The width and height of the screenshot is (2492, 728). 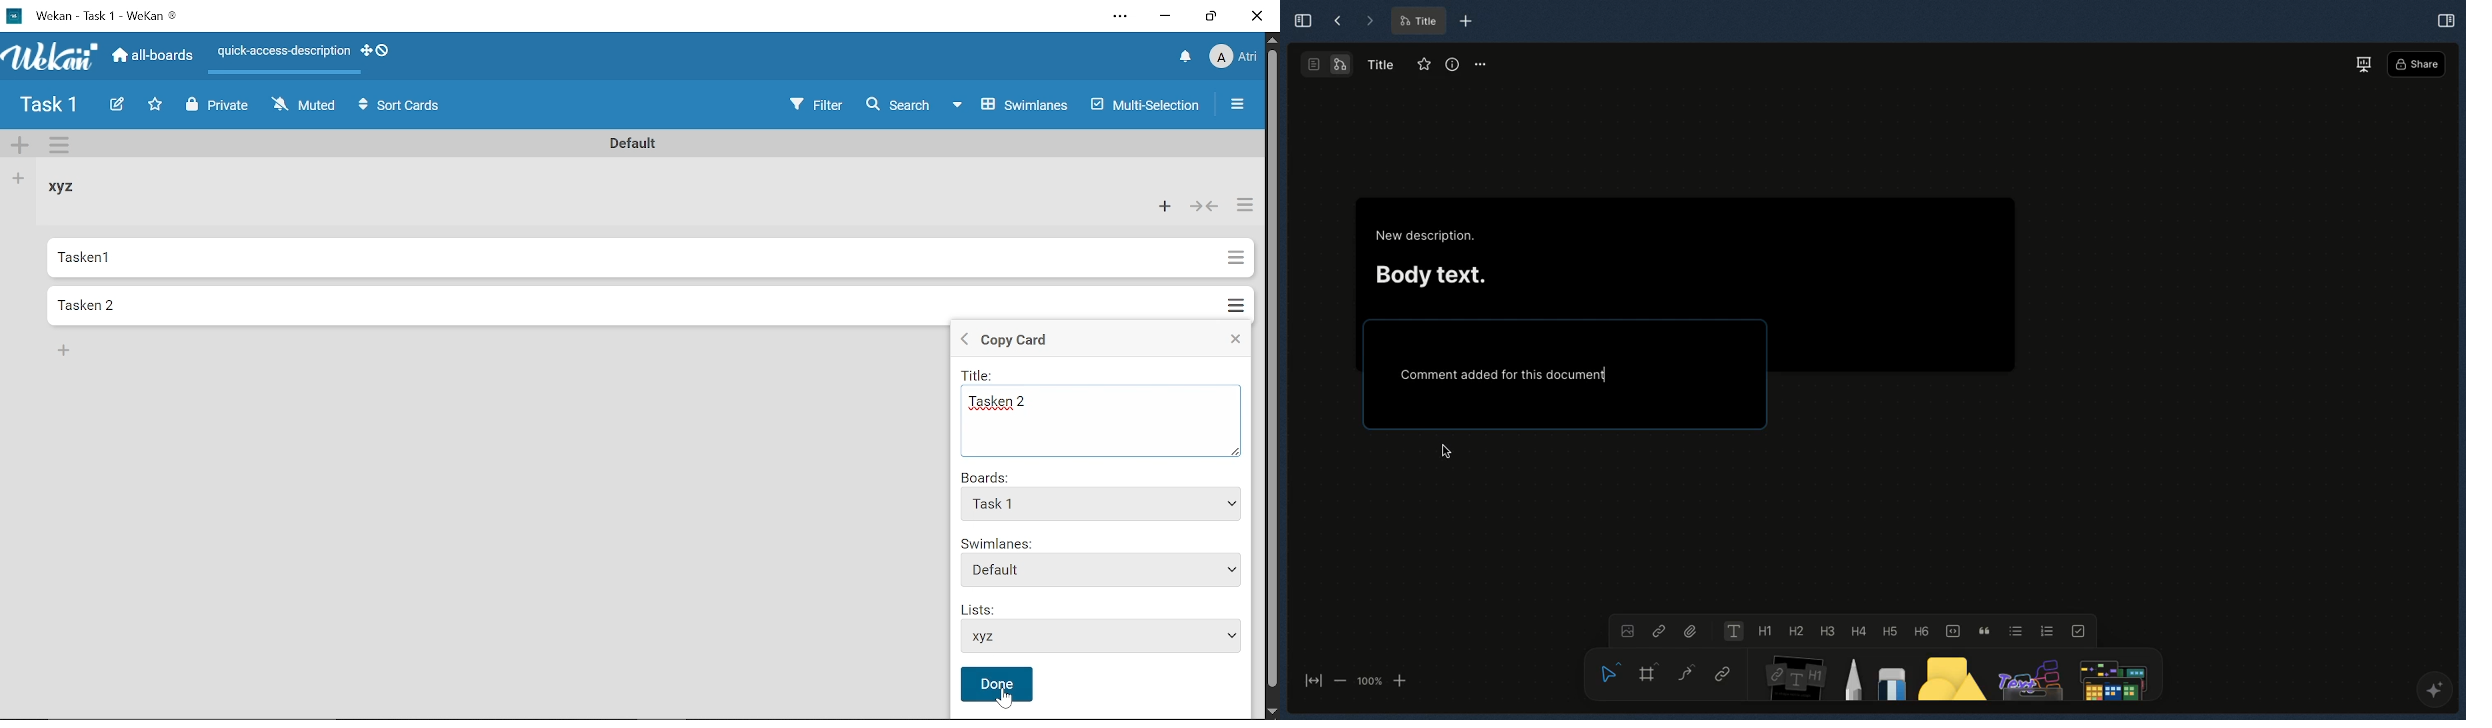 What do you see at coordinates (222, 107) in the screenshot?
I see `private` at bounding box center [222, 107].